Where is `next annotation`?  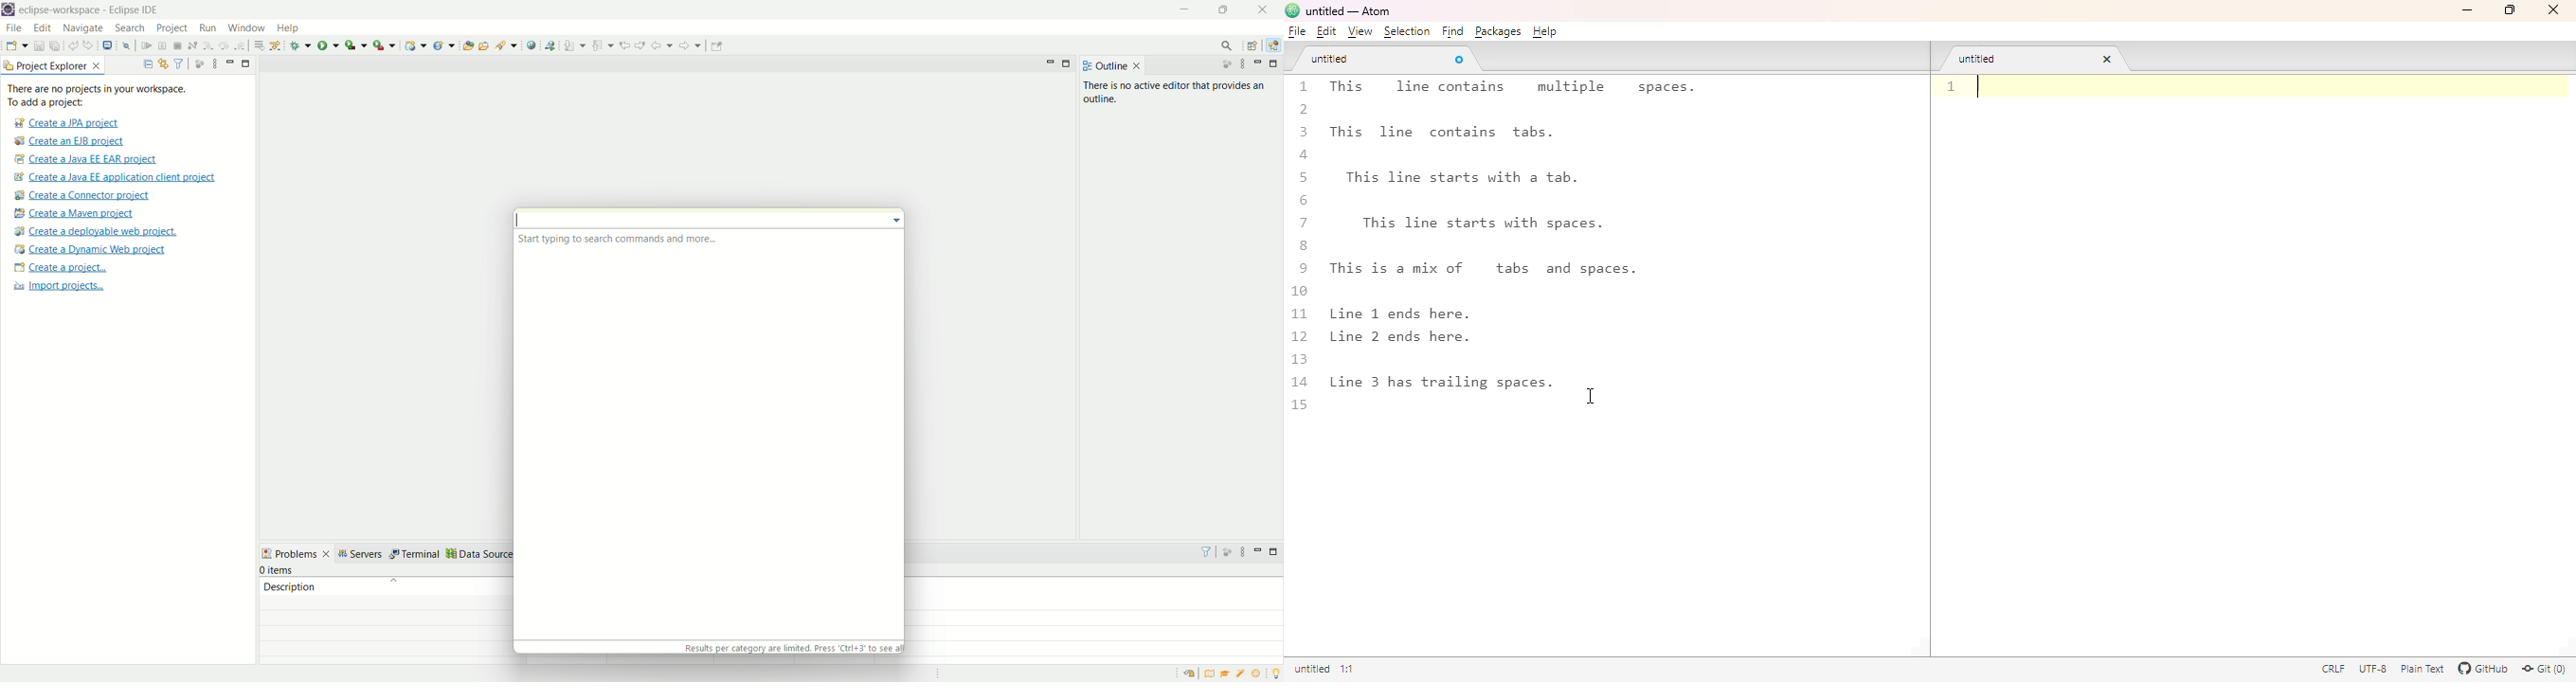 next annotation is located at coordinates (575, 46).